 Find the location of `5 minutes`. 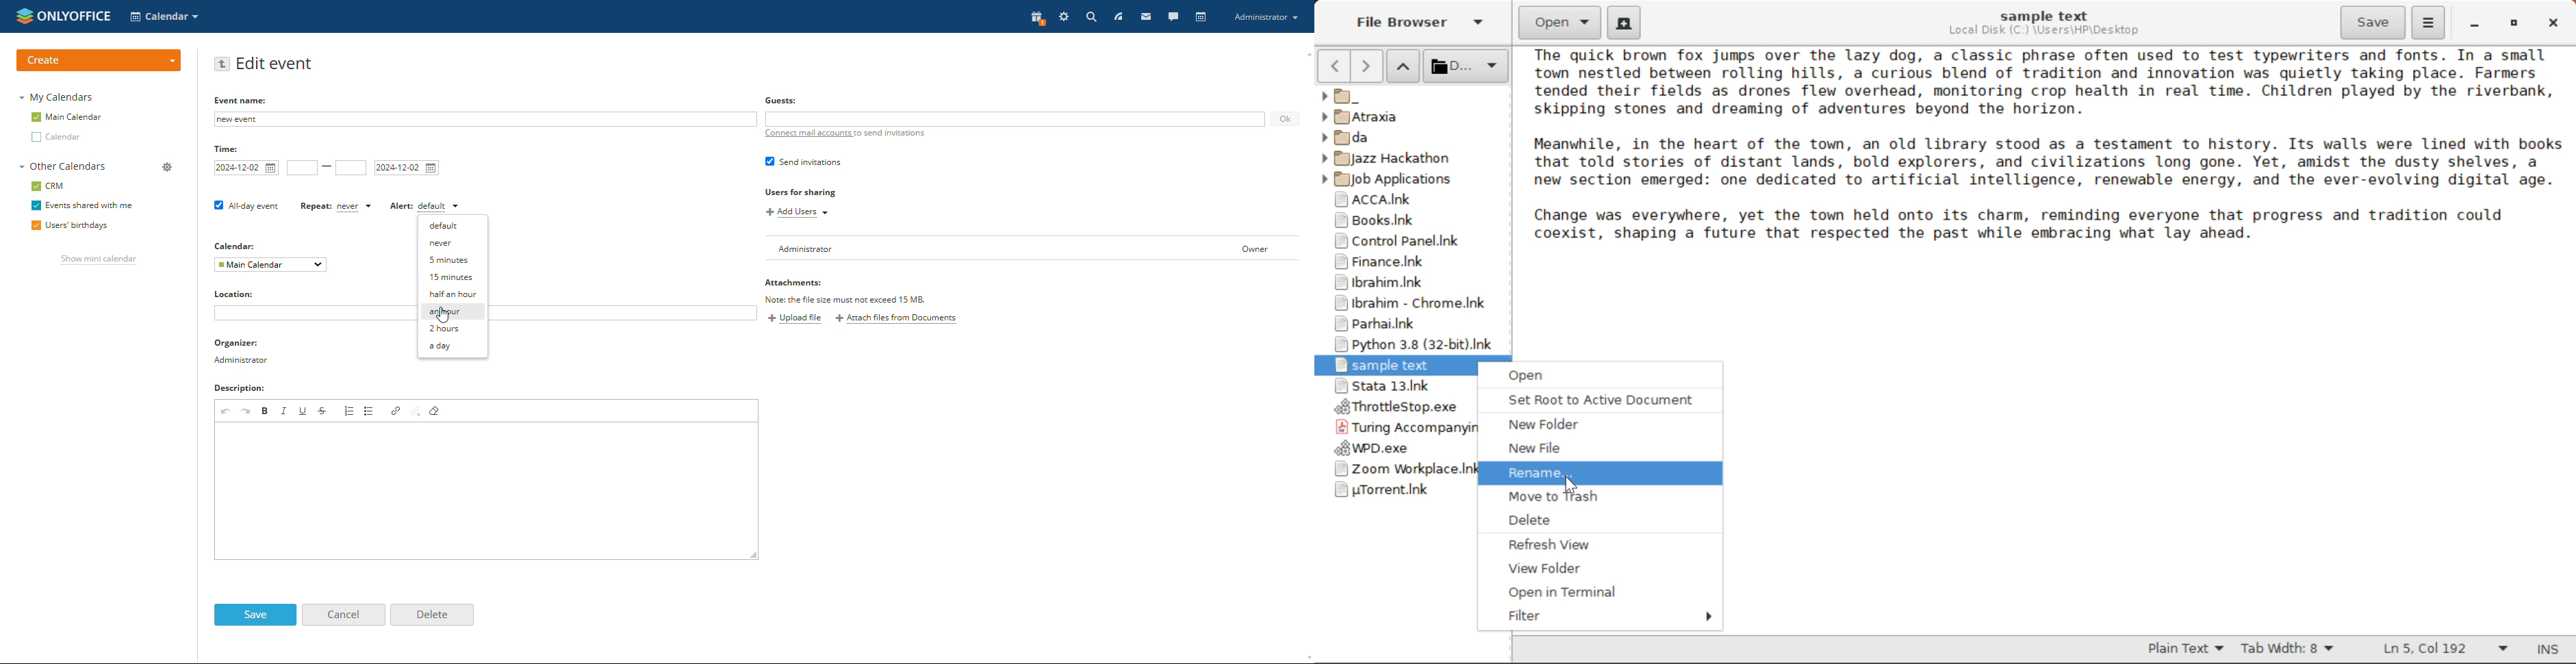

5 minutes is located at coordinates (453, 259).